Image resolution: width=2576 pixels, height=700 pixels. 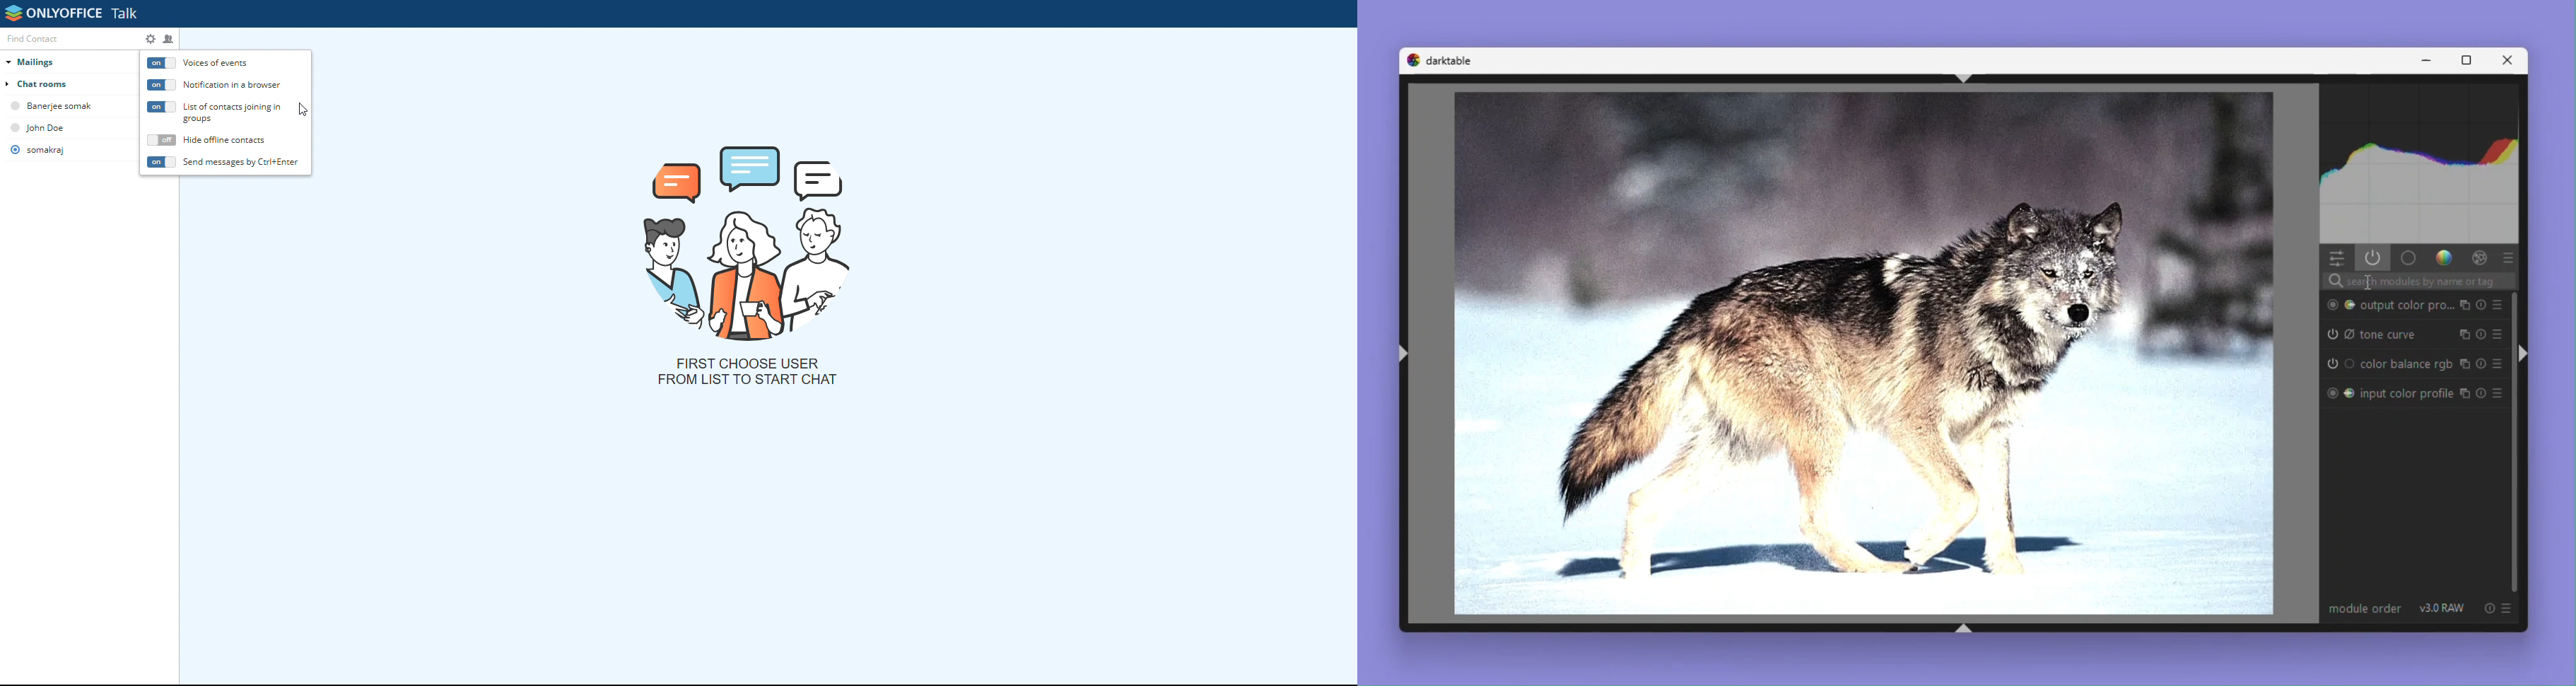 What do you see at coordinates (2431, 60) in the screenshot?
I see `Minimise` at bounding box center [2431, 60].